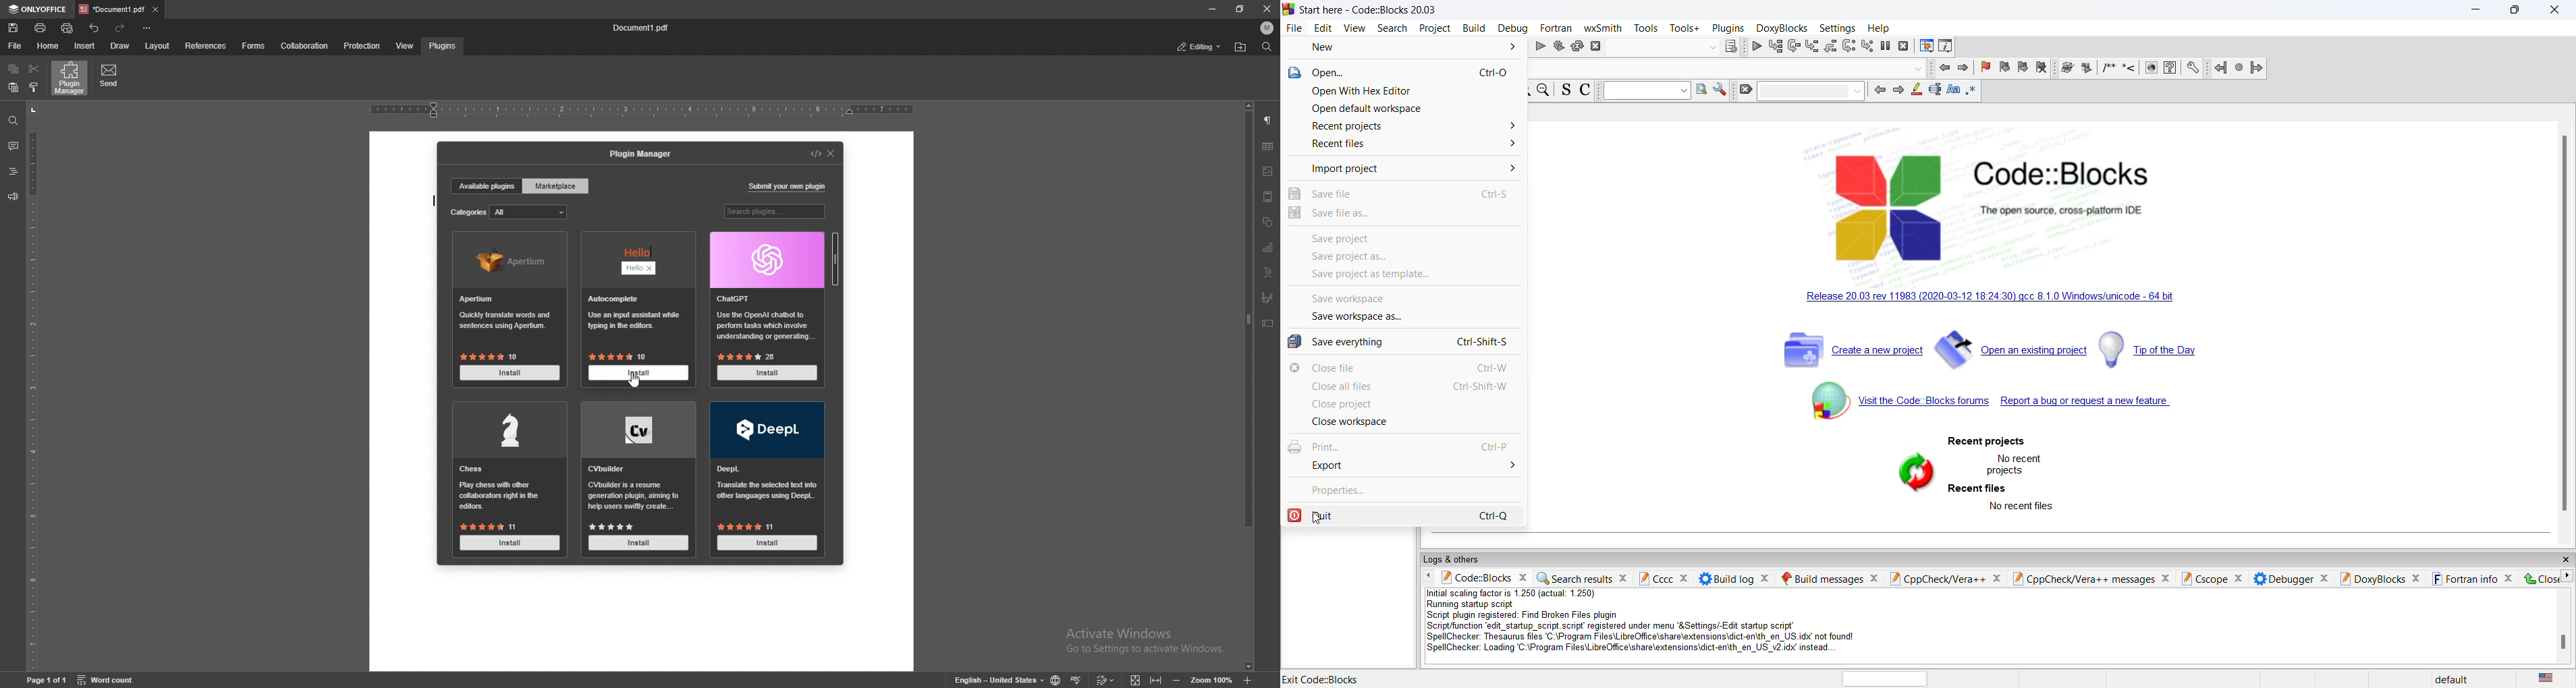 This screenshot has width=2576, height=700. Describe the element at coordinates (1081, 680) in the screenshot. I see `spell check` at that location.